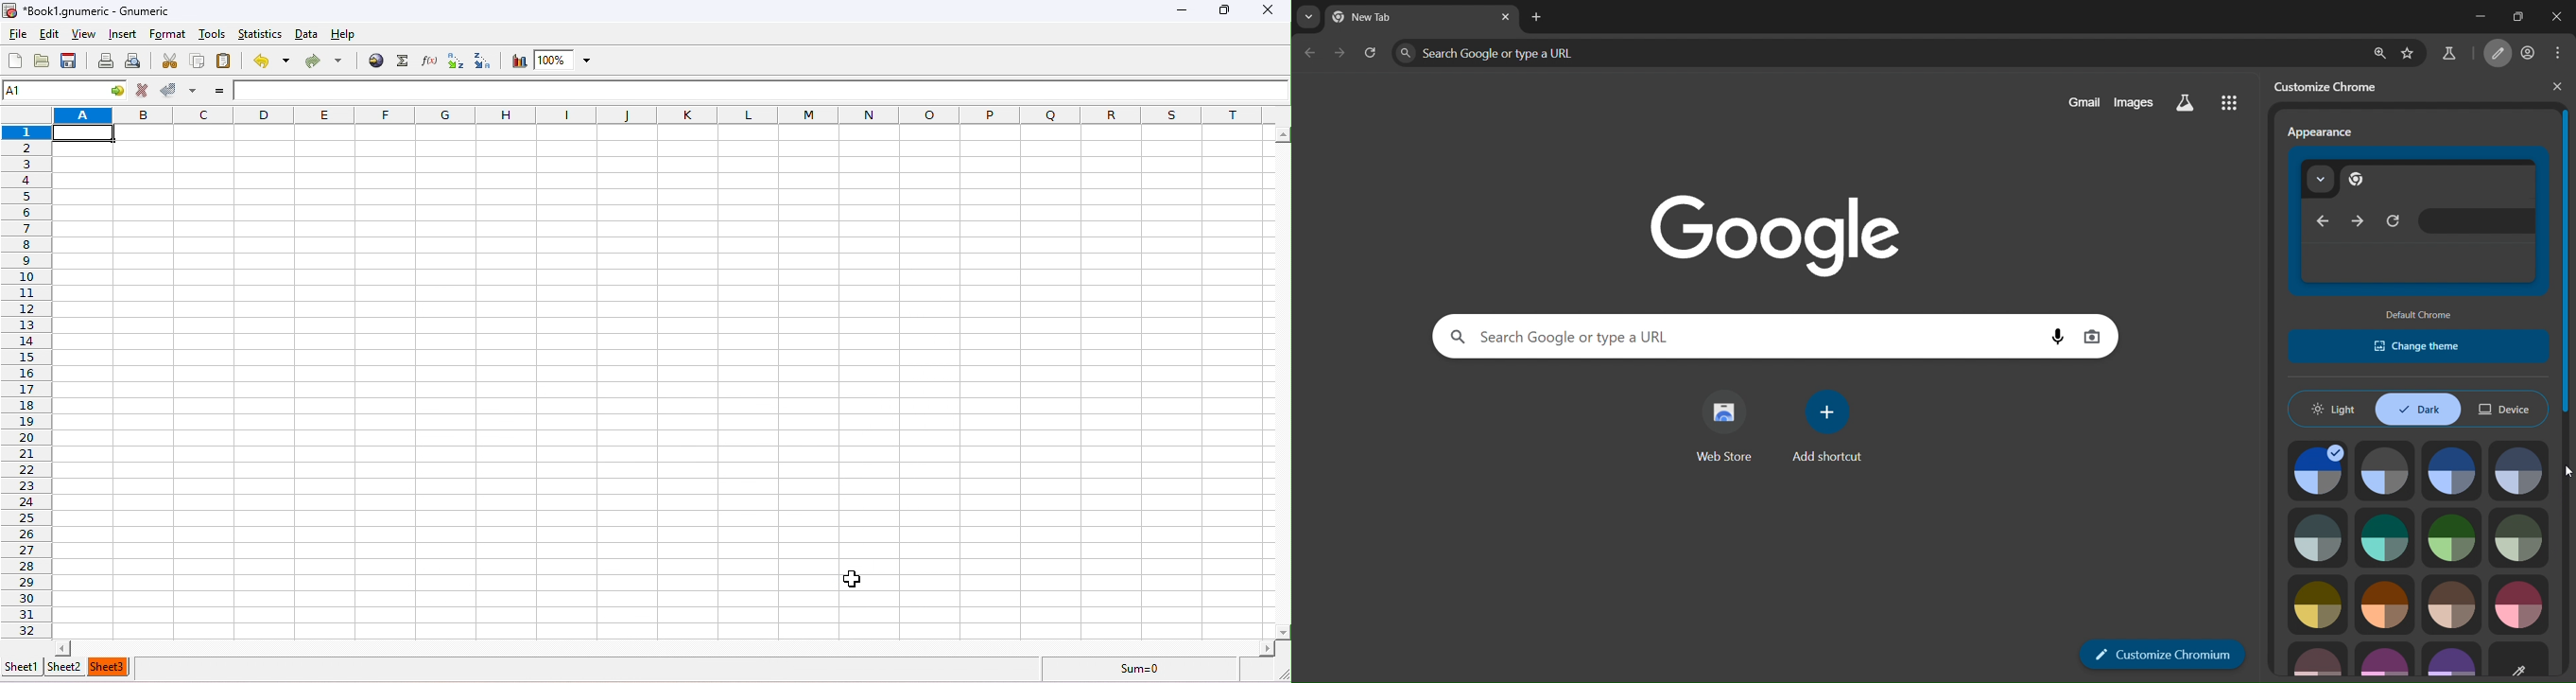 This screenshot has height=700, width=2576. What do you see at coordinates (666, 114) in the screenshot?
I see `column headings` at bounding box center [666, 114].